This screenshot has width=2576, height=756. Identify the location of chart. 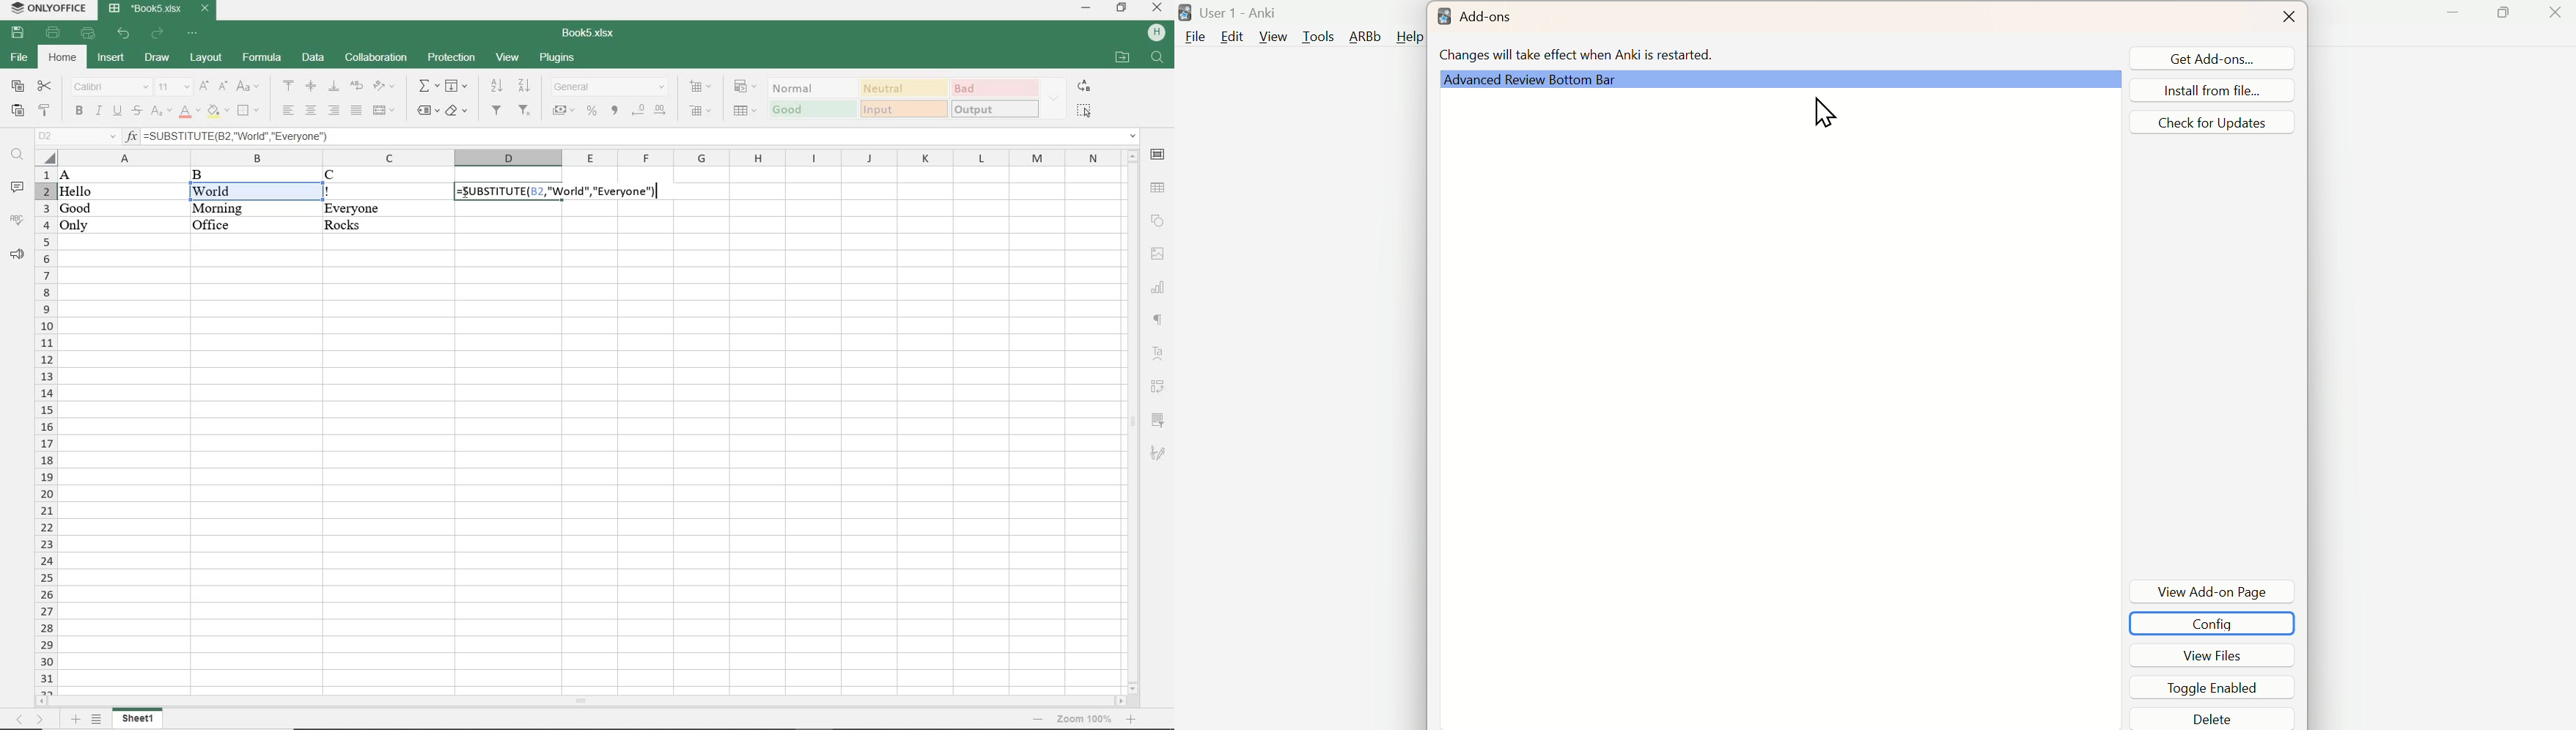
(1159, 285).